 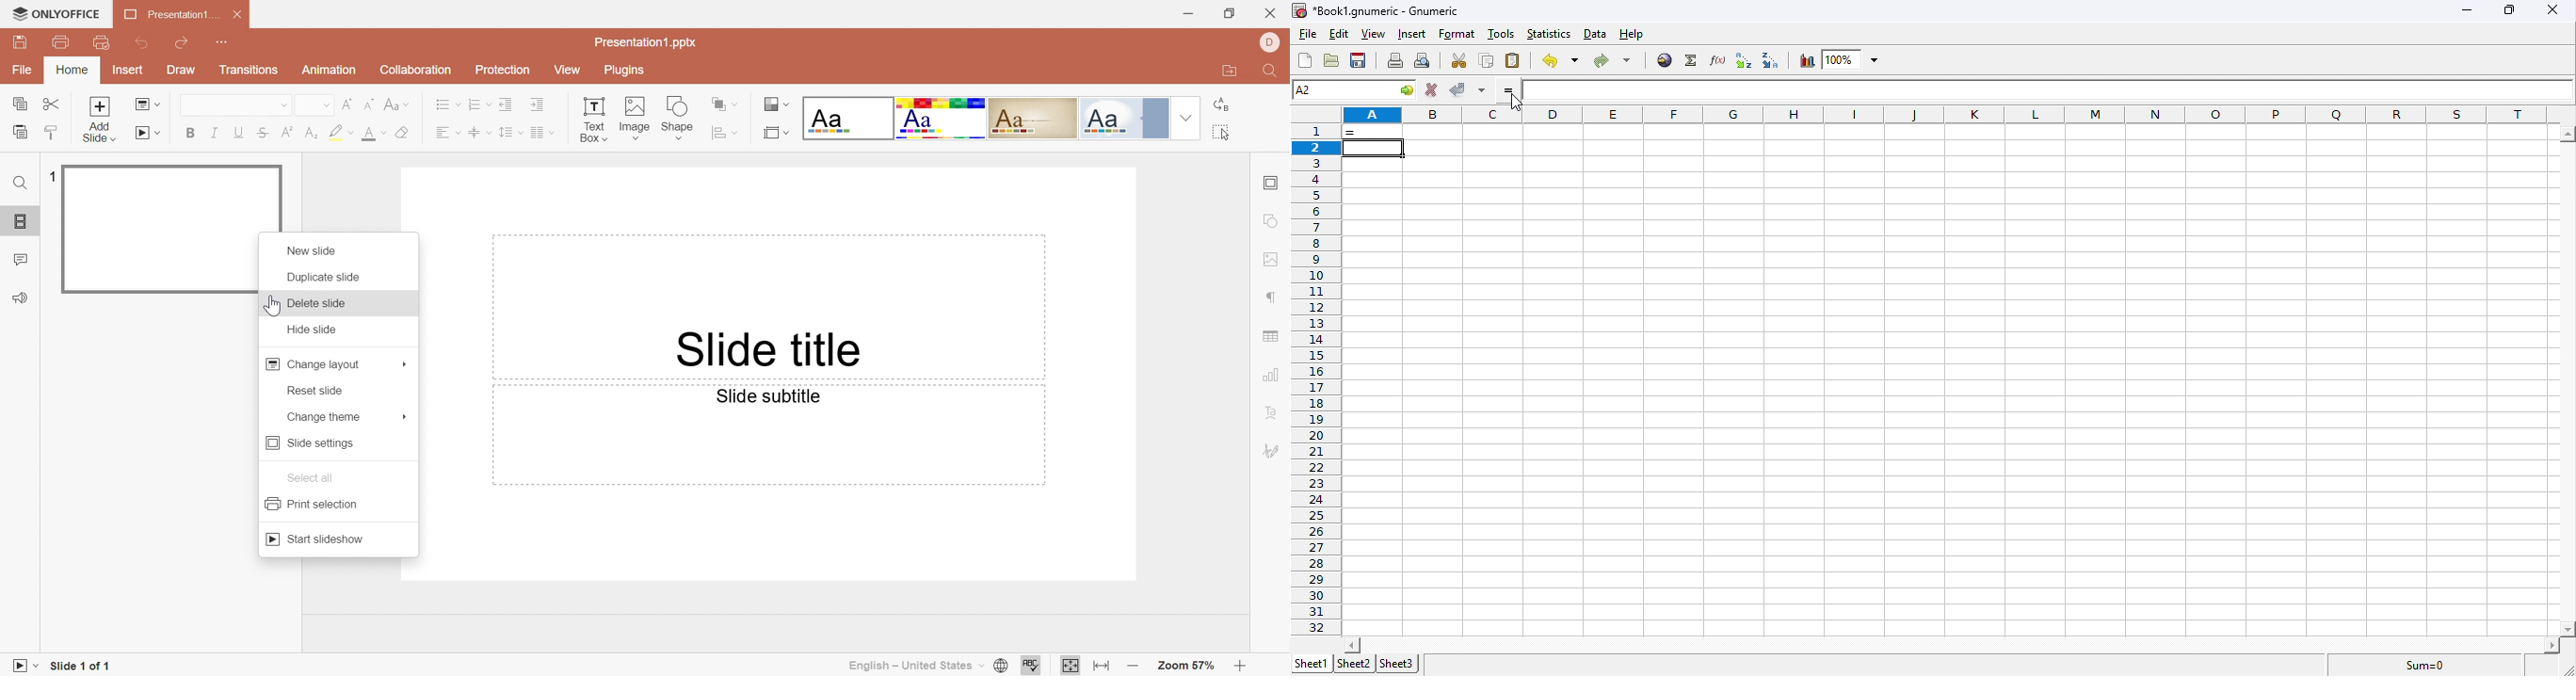 I want to click on close, so click(x=1273, y=11).